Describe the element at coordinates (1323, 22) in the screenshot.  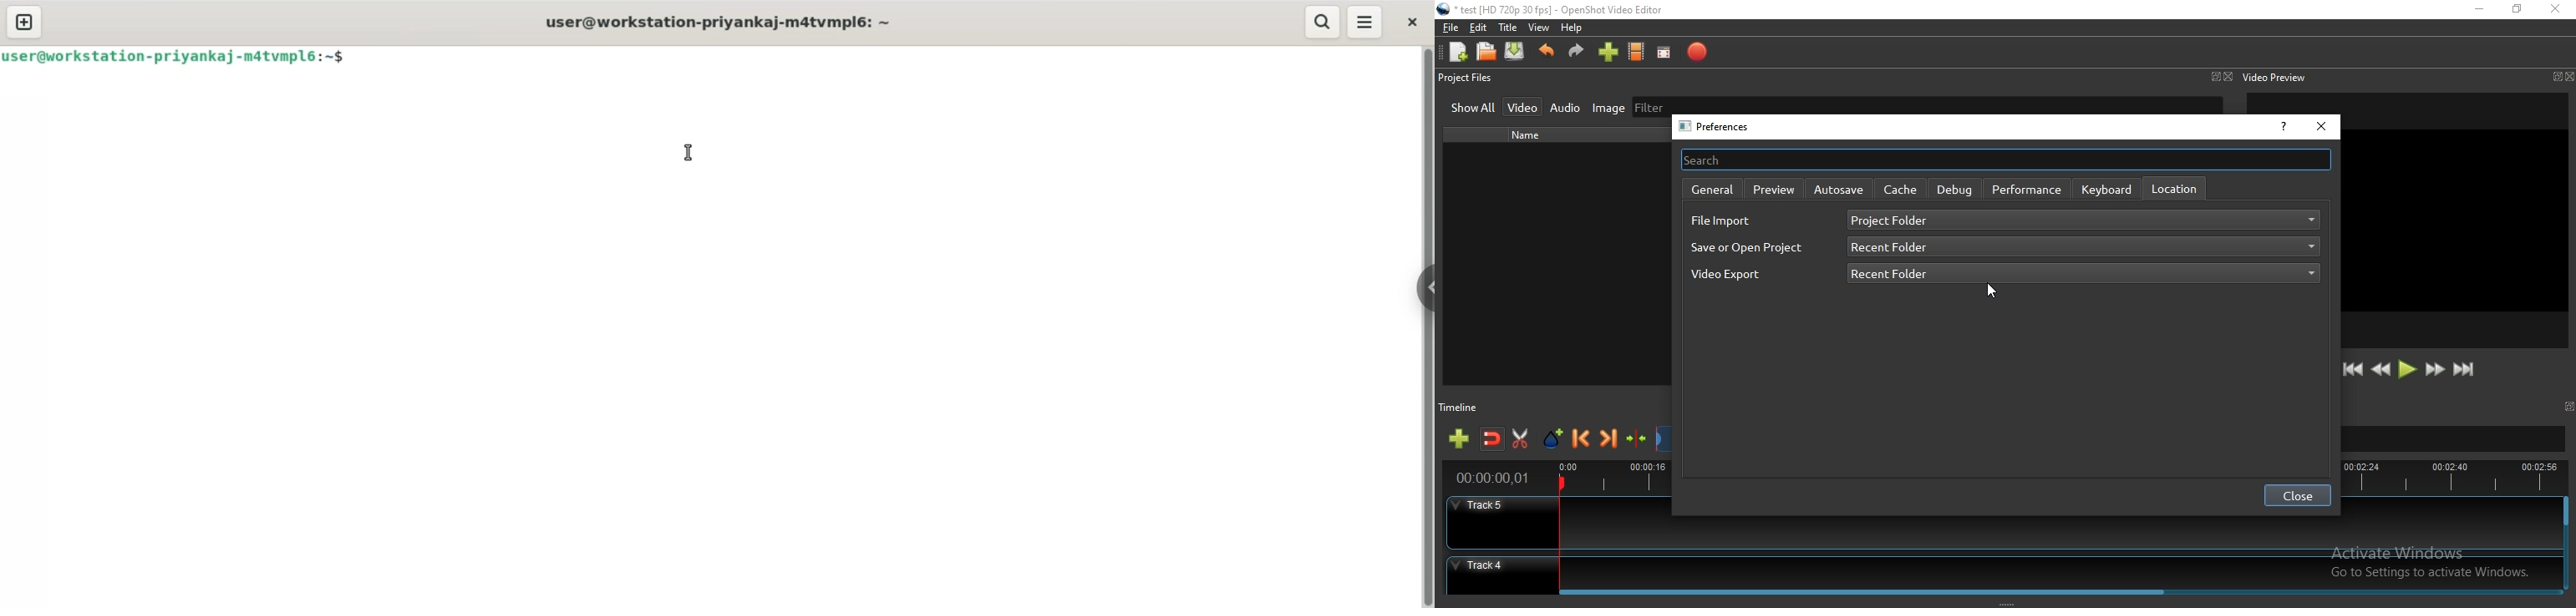
I see `search` at that location.